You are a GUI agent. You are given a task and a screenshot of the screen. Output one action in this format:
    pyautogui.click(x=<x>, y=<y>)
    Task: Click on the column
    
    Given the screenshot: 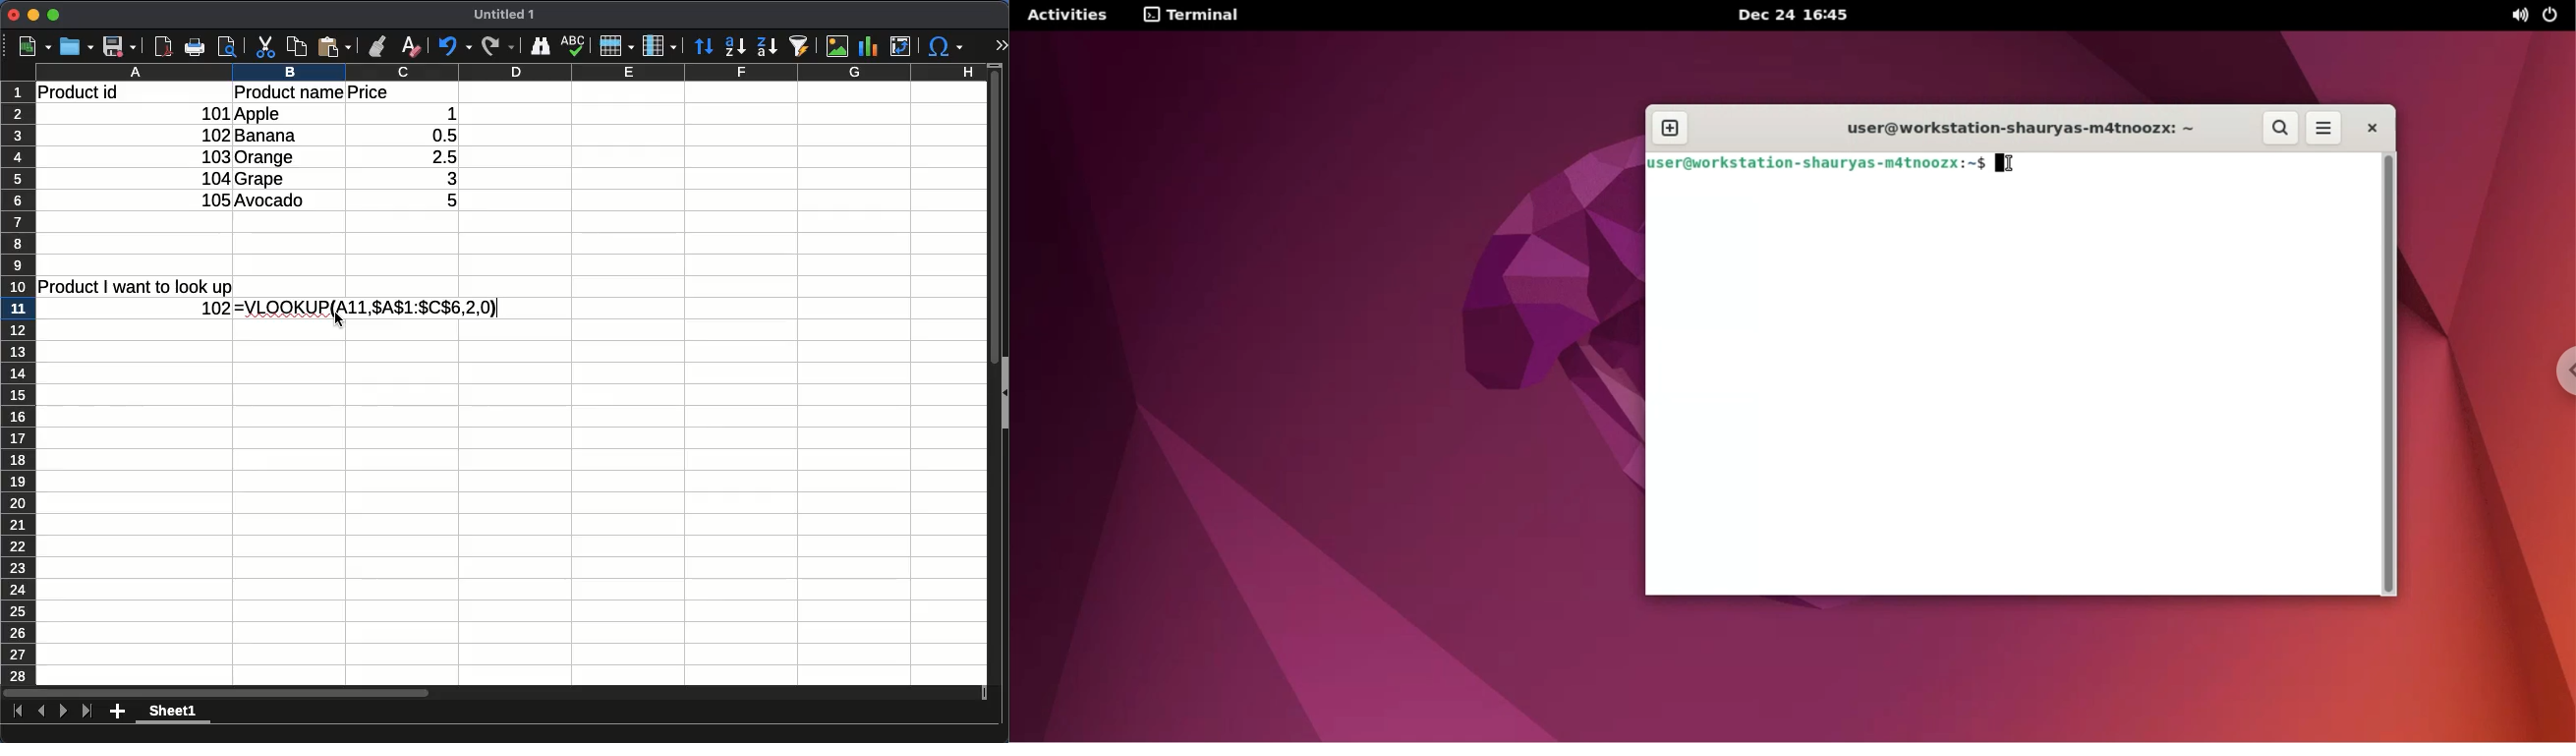 What is the action you would take?
    pyautogui.click(x=511, y=72)
    